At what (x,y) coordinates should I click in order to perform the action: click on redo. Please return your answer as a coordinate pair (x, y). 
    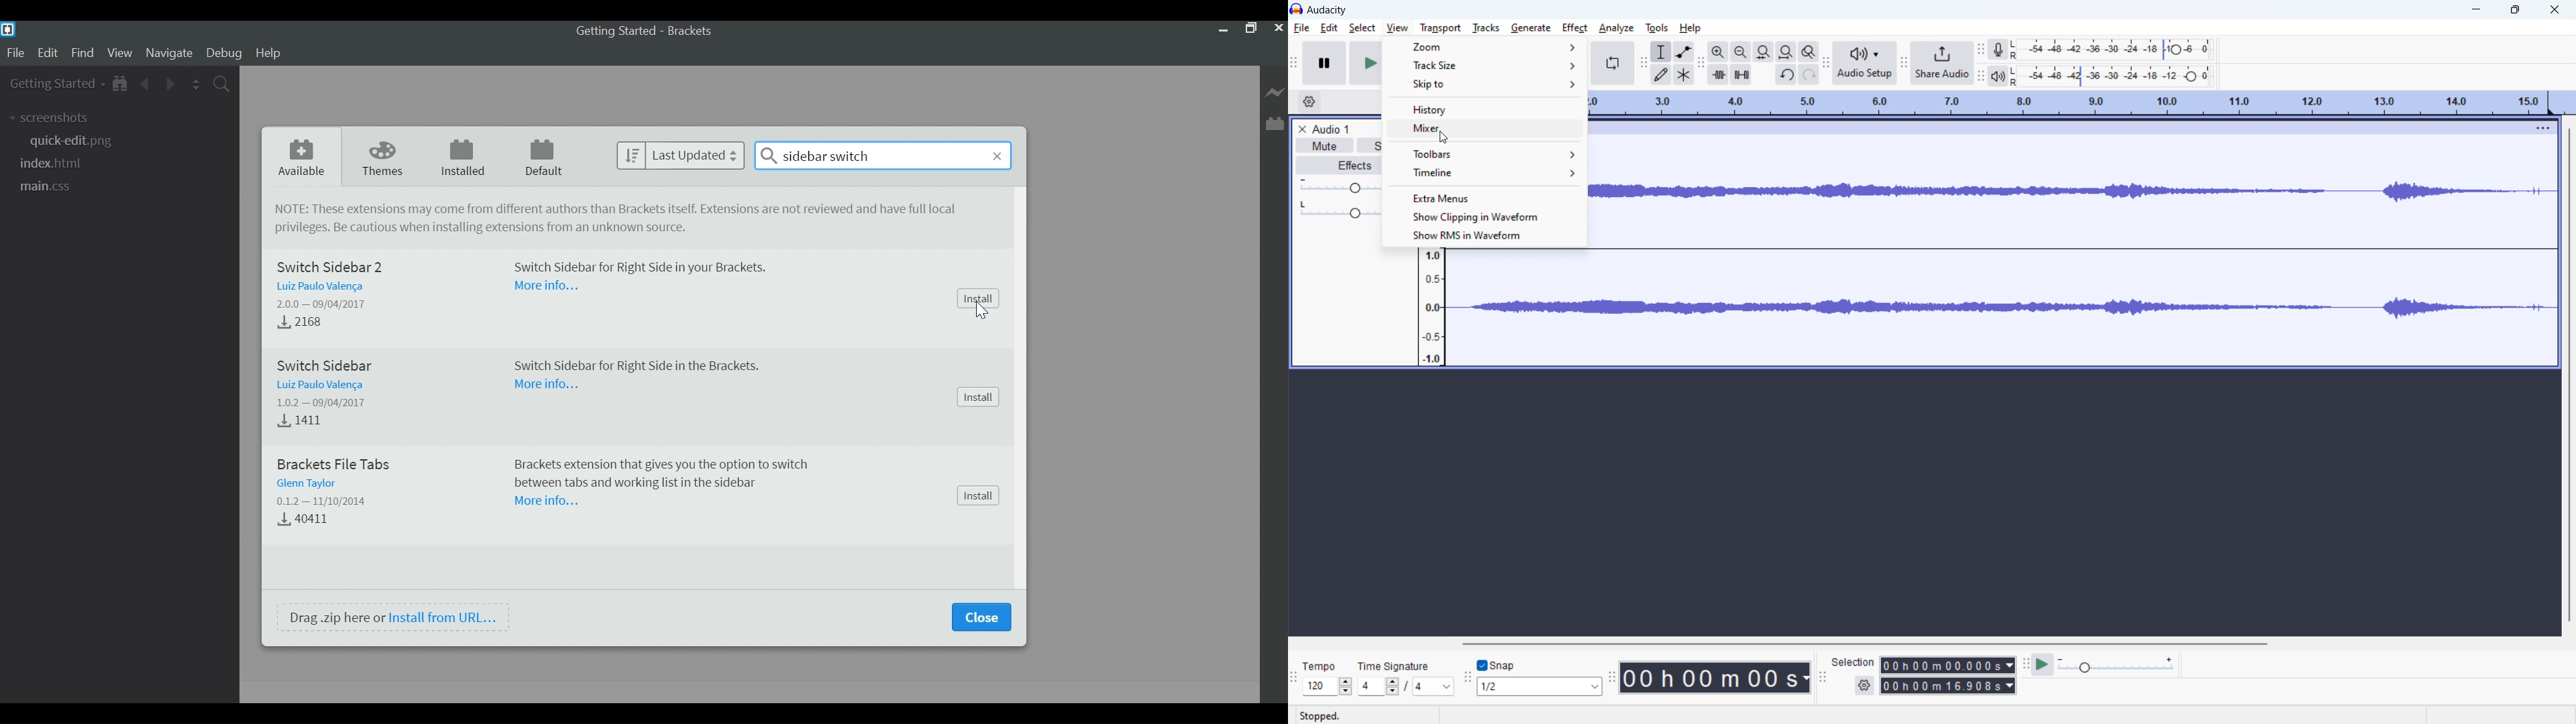
    Looking at the image, I should click on (1809, 74).